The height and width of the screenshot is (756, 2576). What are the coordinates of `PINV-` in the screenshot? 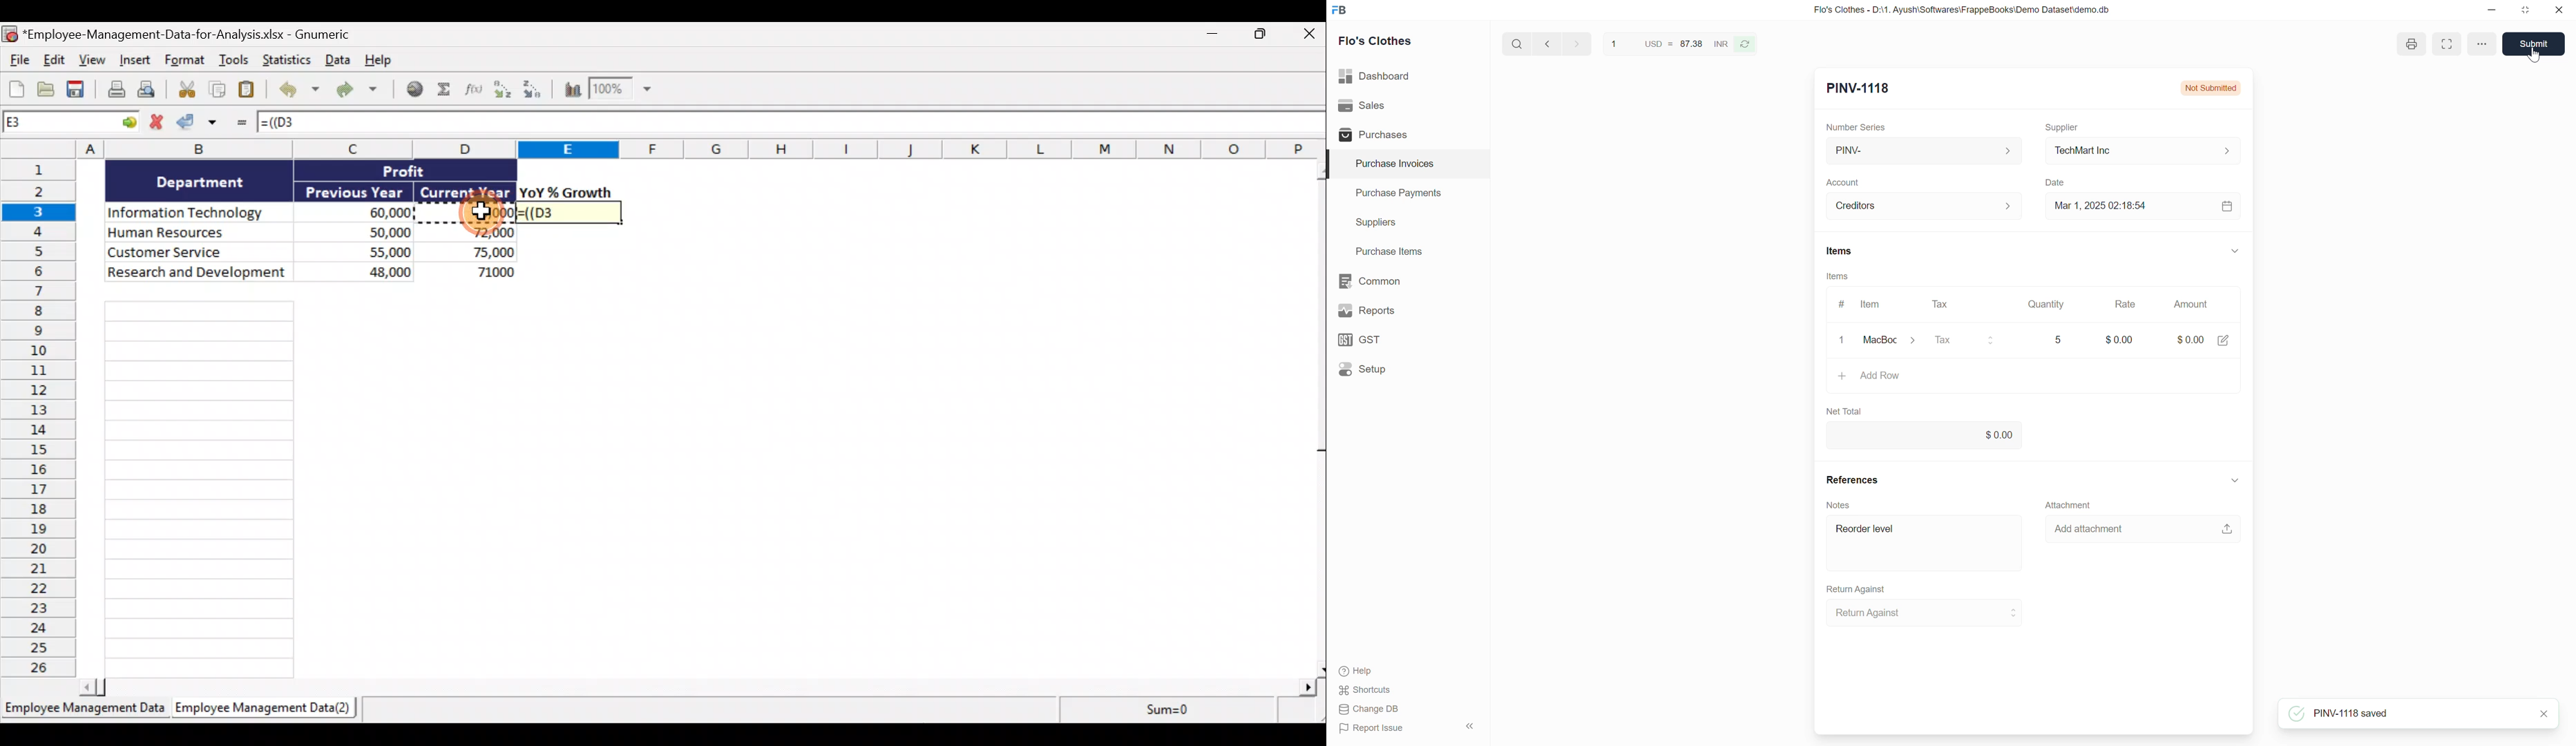 It's located at (1923, 151).